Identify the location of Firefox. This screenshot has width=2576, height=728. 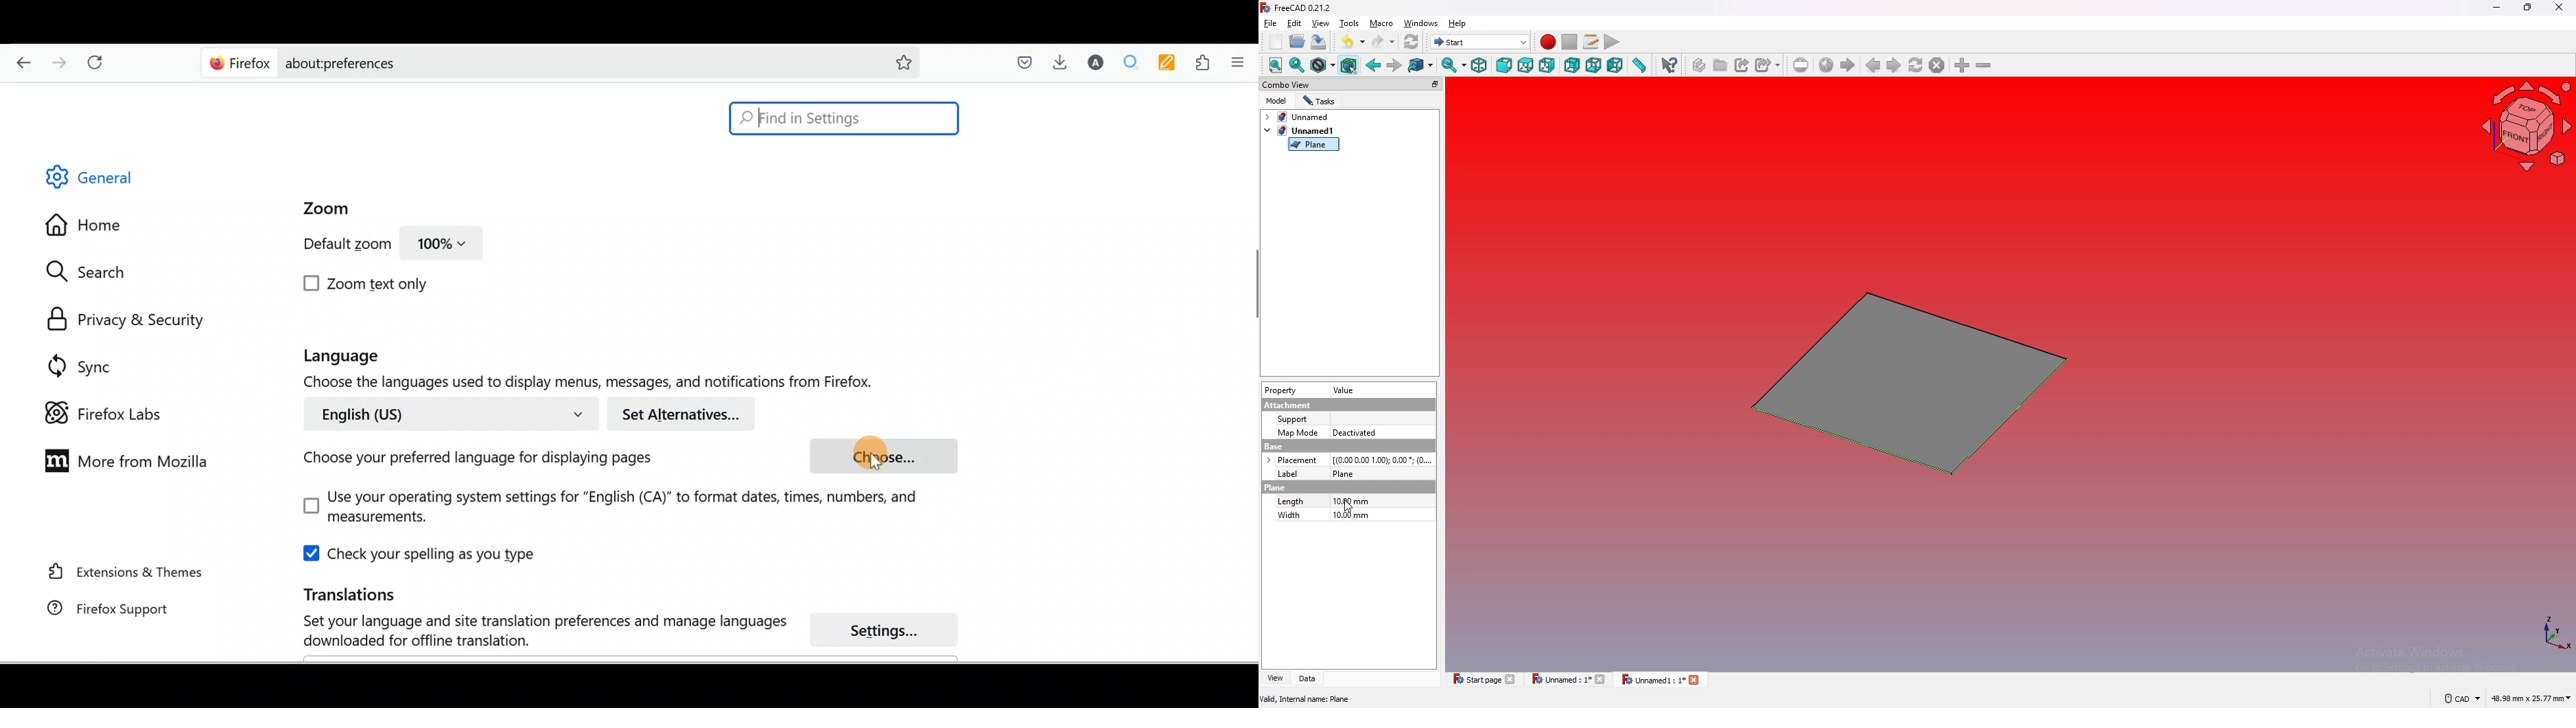
(241, 62).